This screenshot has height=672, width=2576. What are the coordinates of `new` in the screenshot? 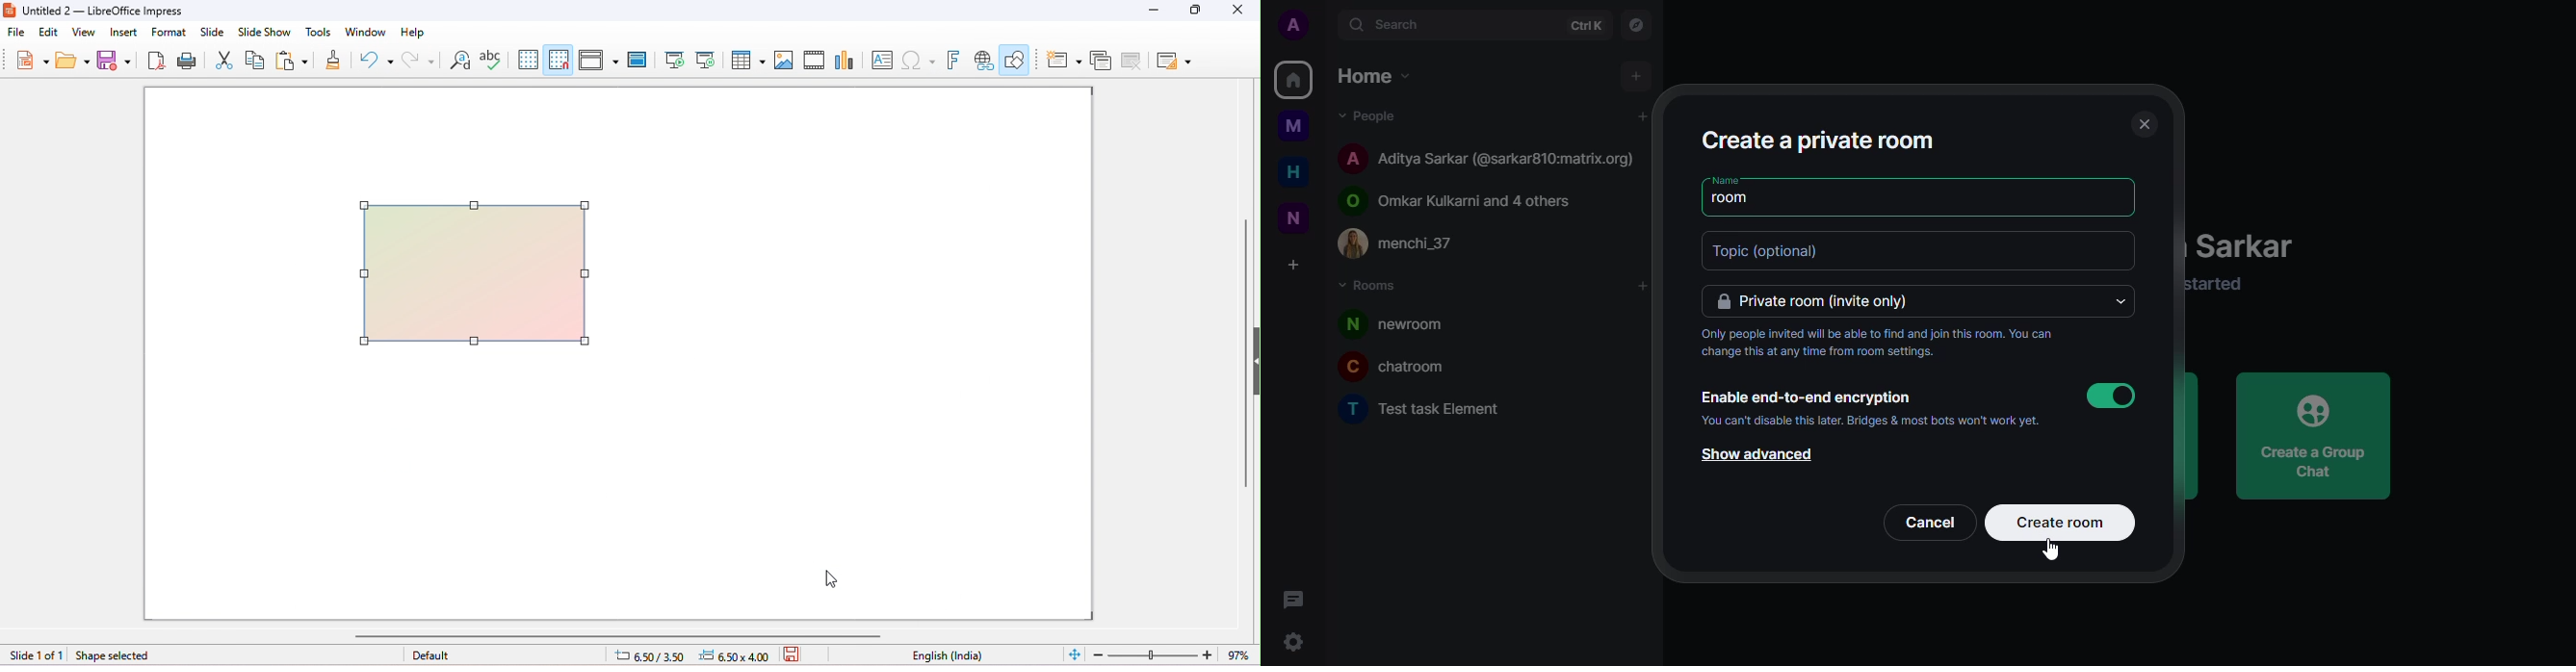 It's located at (32, 59).